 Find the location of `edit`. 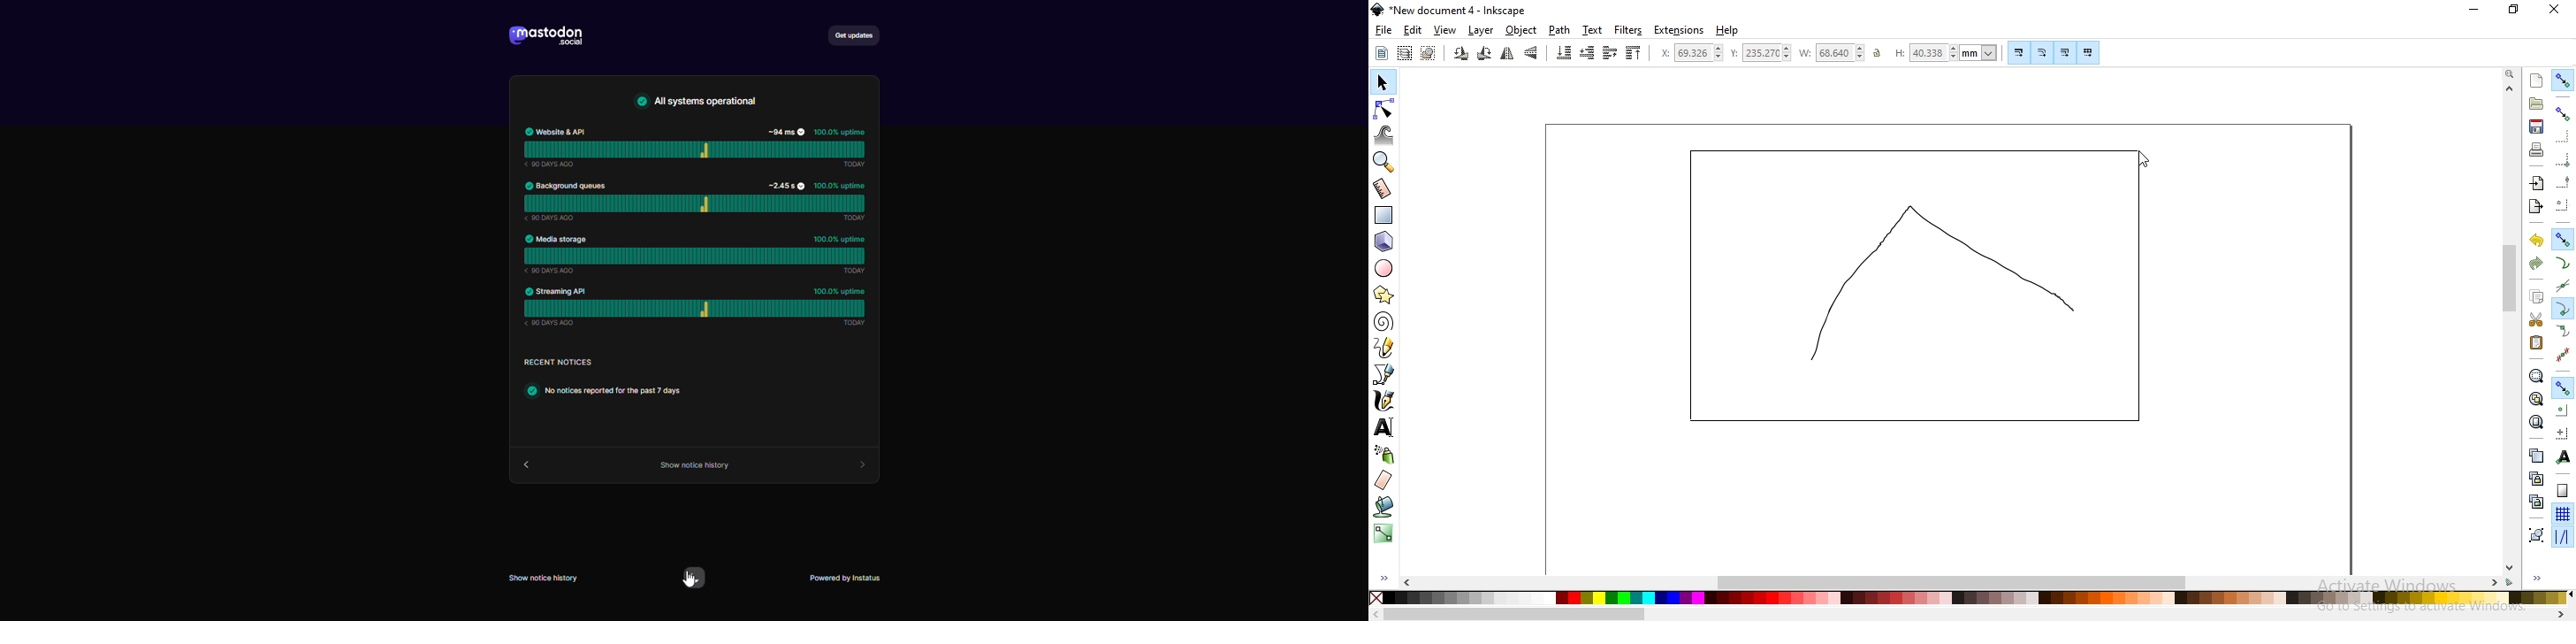

edit is located at coordinates (1413, 32).